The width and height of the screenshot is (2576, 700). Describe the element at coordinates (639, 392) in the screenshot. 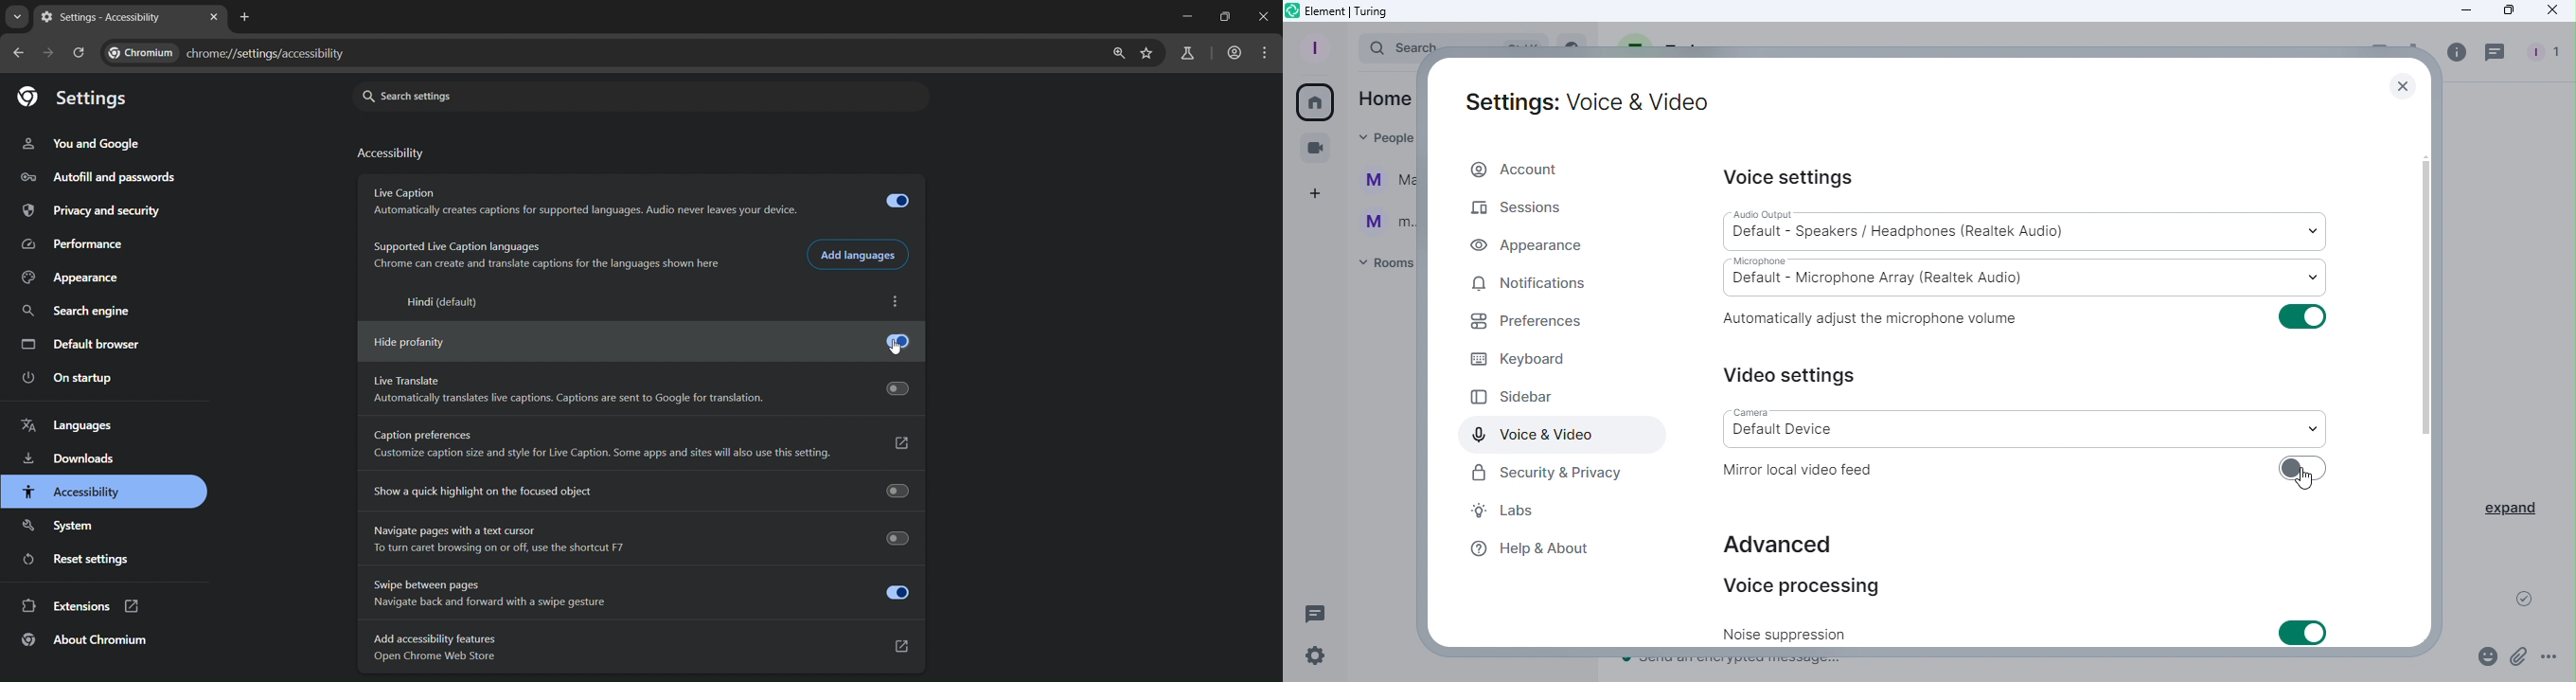

I see `Live Translate
Automatically translates live captions. Captions are sent to Google for translation.` at that location.